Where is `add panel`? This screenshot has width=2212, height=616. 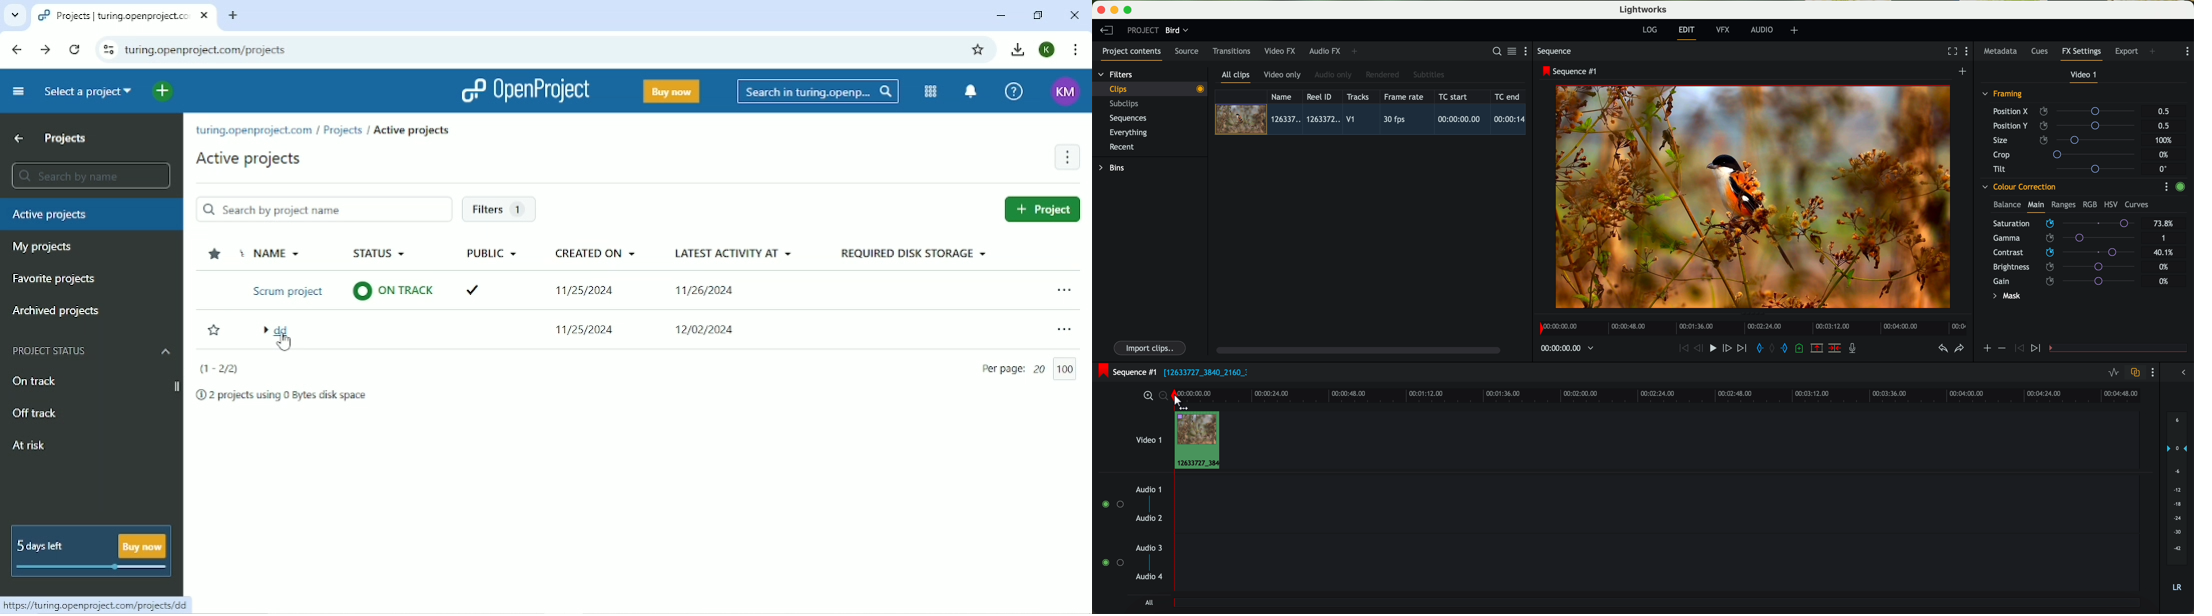 add panel is located at coordinates (1356, 51).